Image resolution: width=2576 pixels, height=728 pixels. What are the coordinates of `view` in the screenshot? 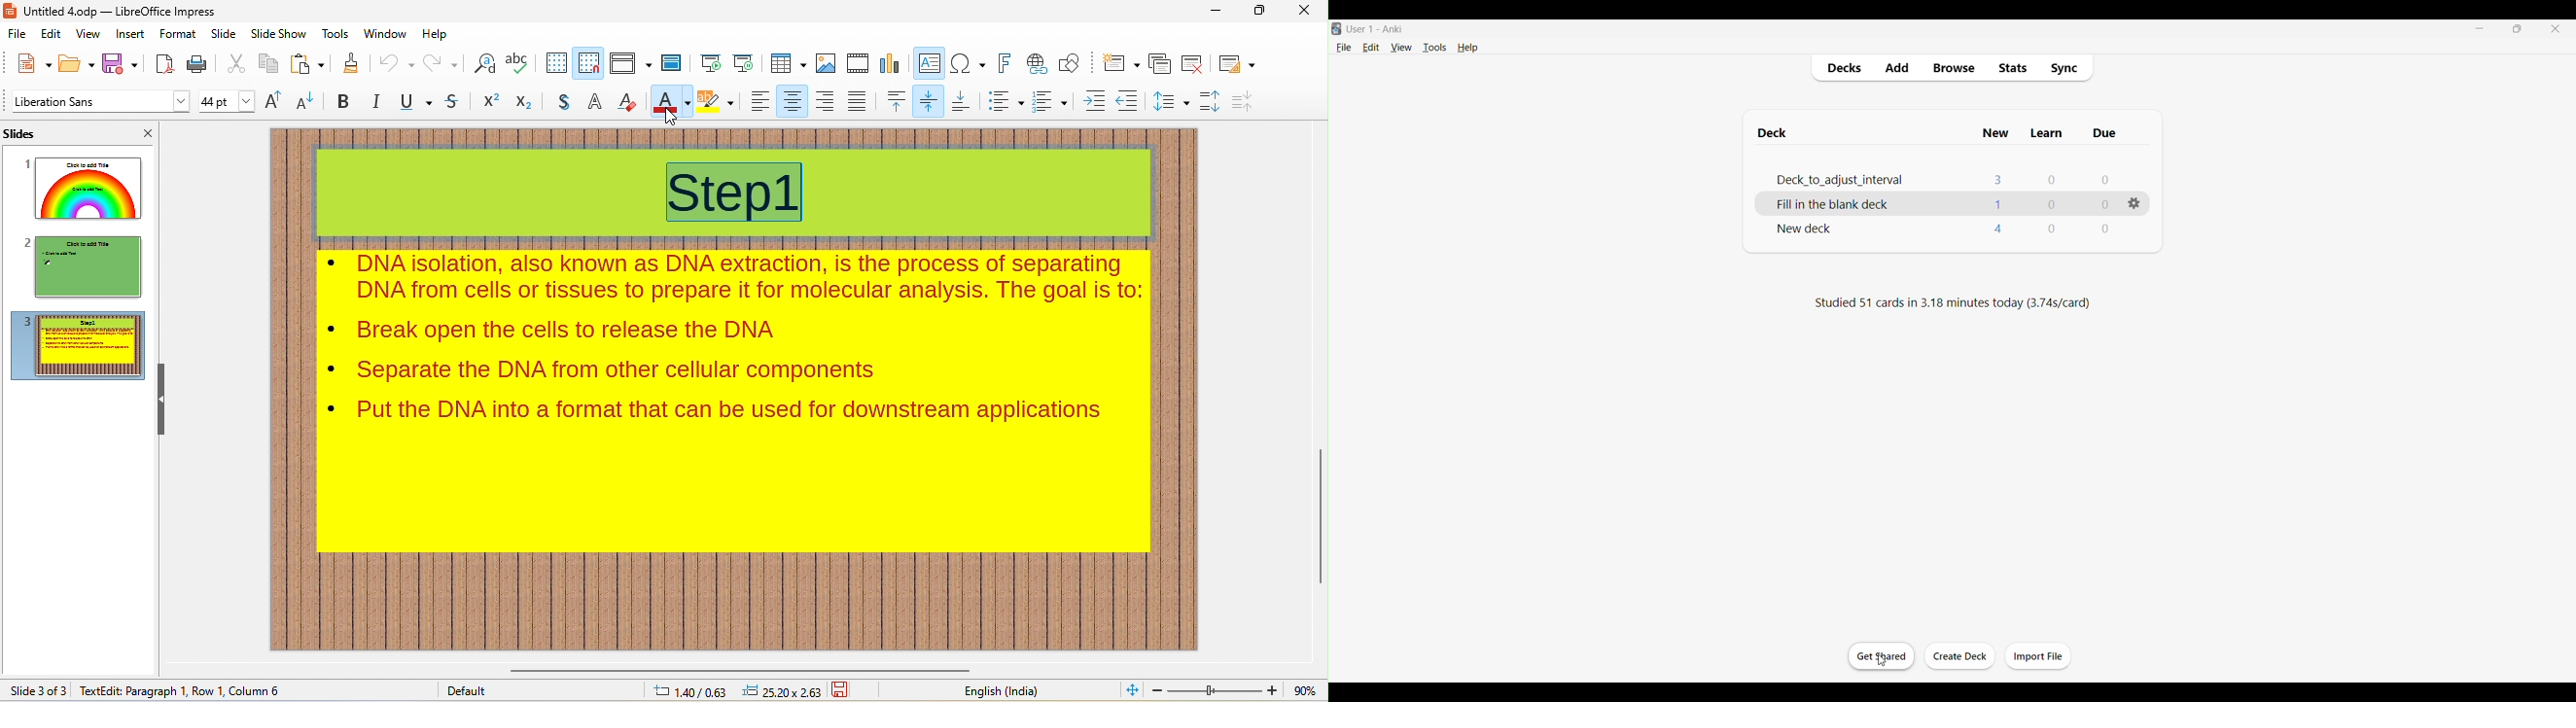 It's located at (91, 35).